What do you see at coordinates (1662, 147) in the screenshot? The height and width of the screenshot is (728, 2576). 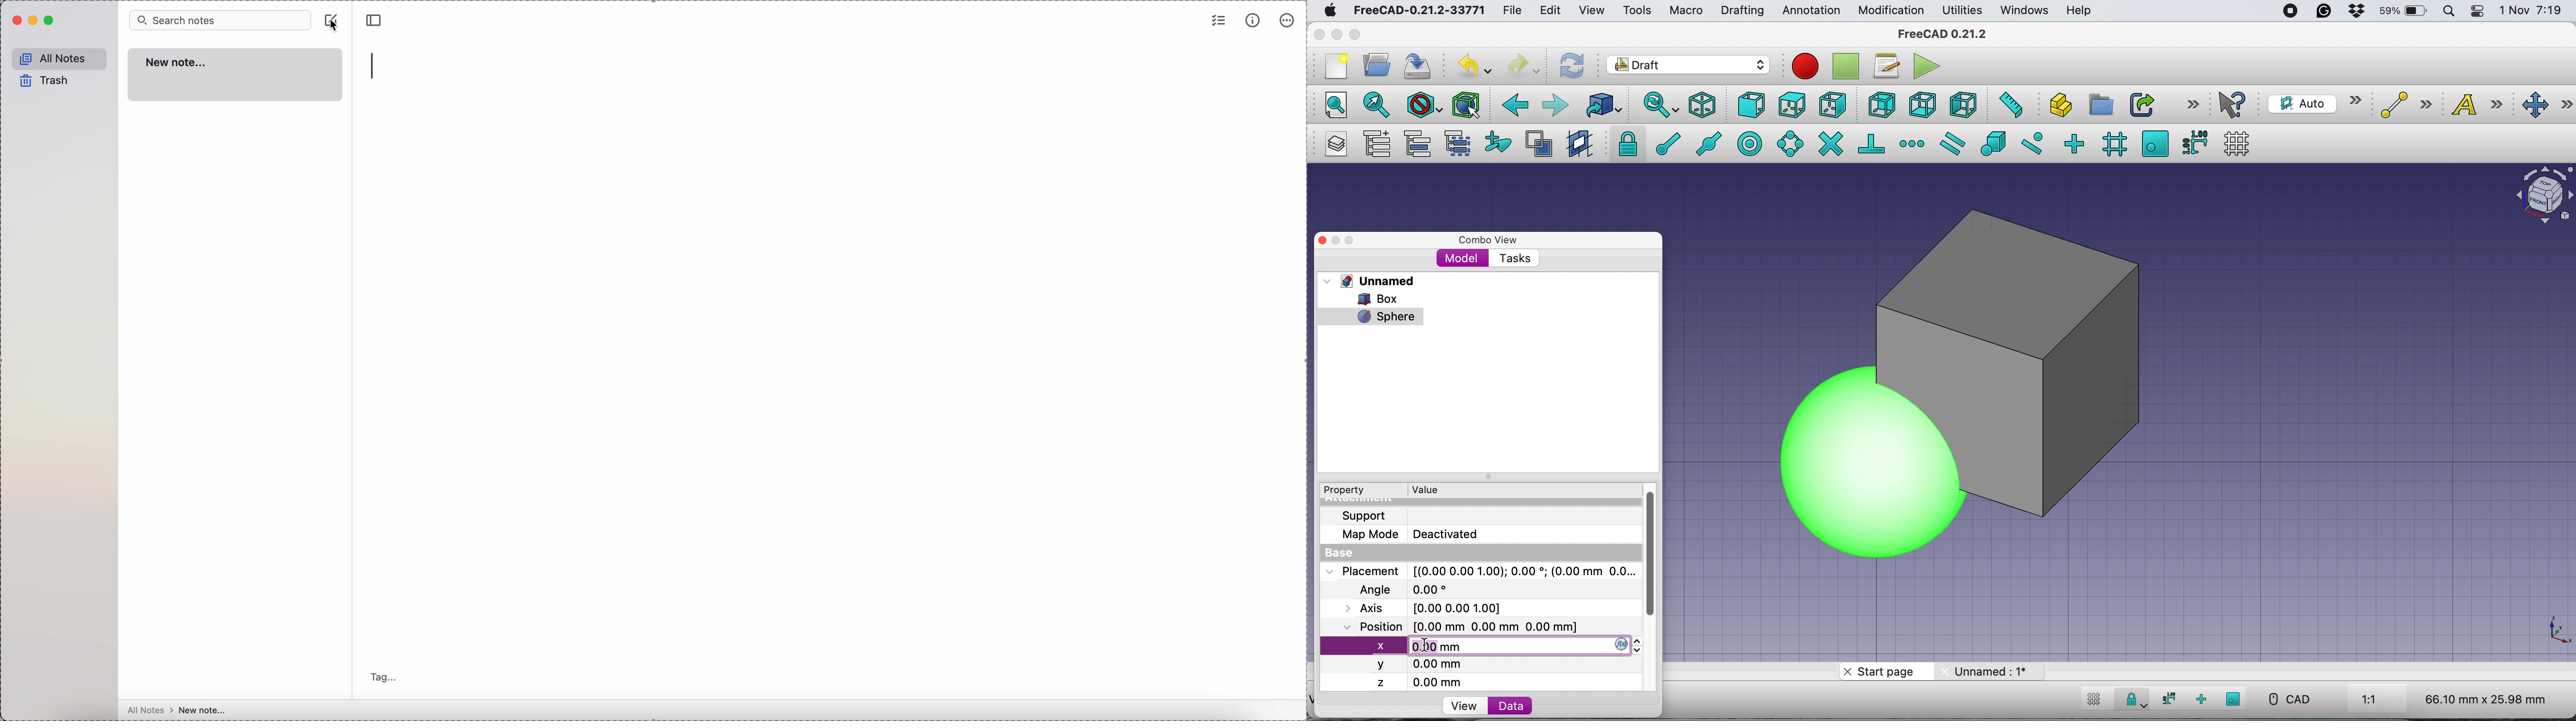 I see `snap endpoint` at bounding box center [1662, 147].